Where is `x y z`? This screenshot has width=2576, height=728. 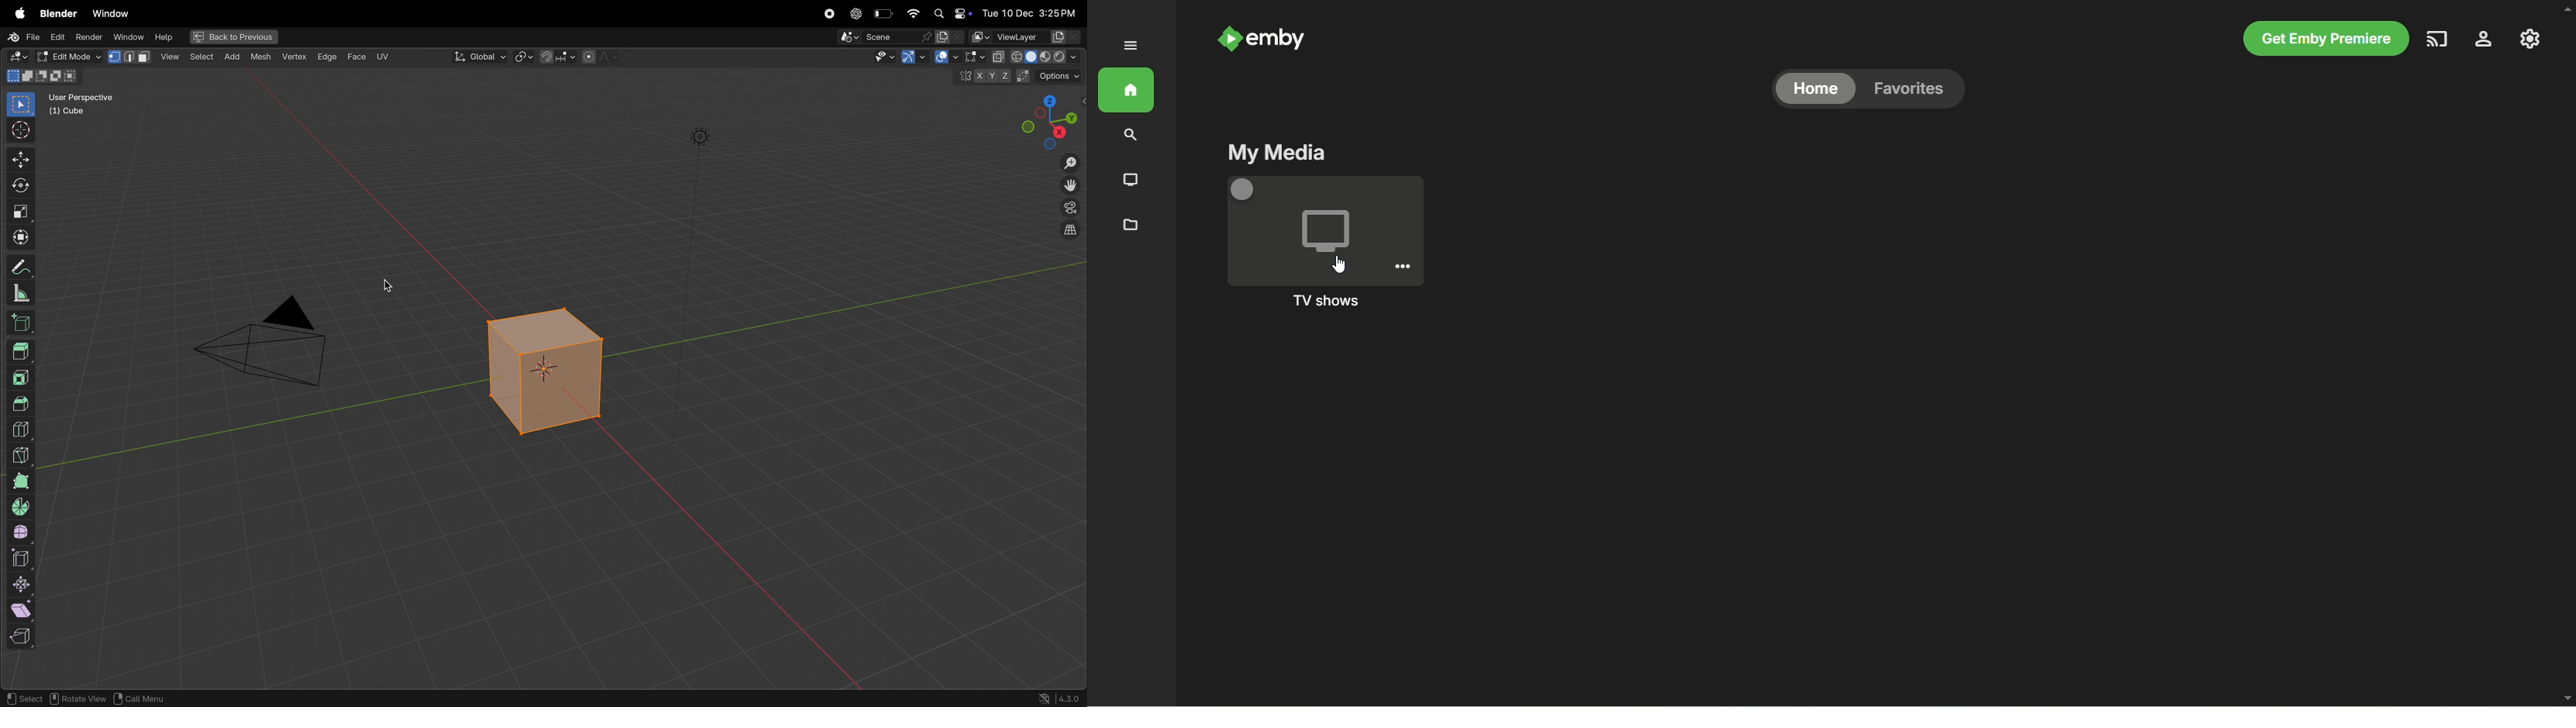
x y z is located at coordinates (982, 78).